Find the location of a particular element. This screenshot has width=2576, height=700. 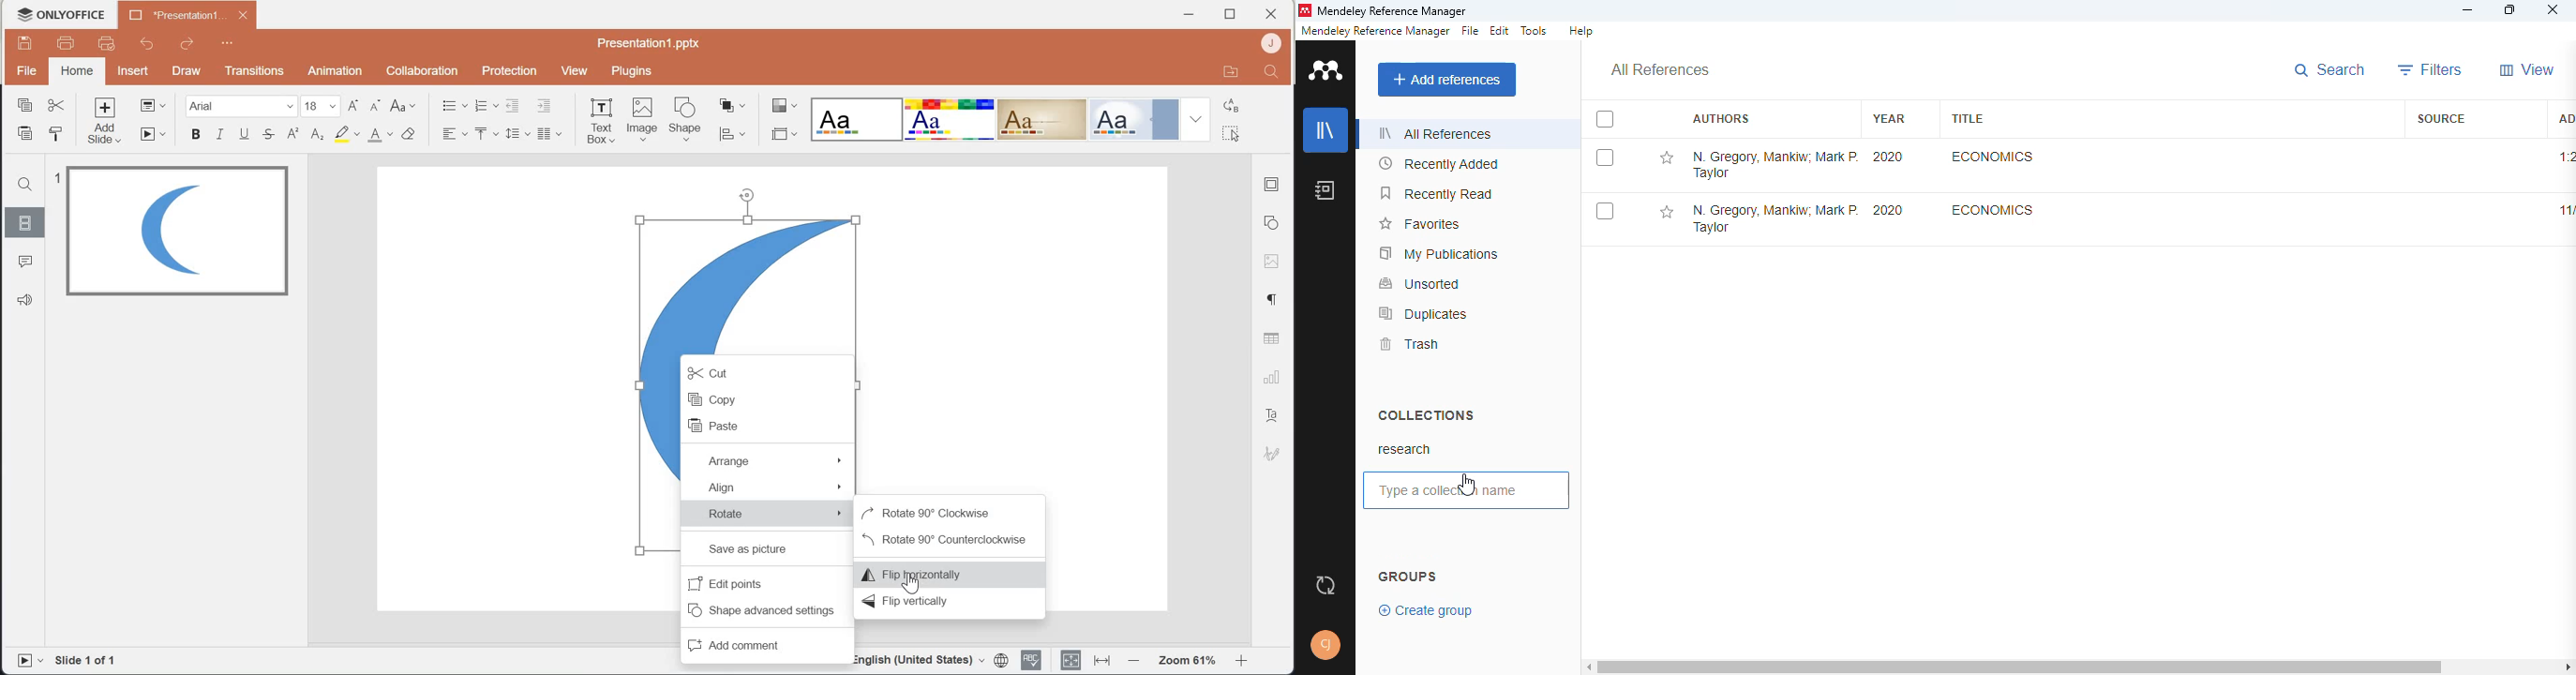

view is located at coordinates (2527, 69).